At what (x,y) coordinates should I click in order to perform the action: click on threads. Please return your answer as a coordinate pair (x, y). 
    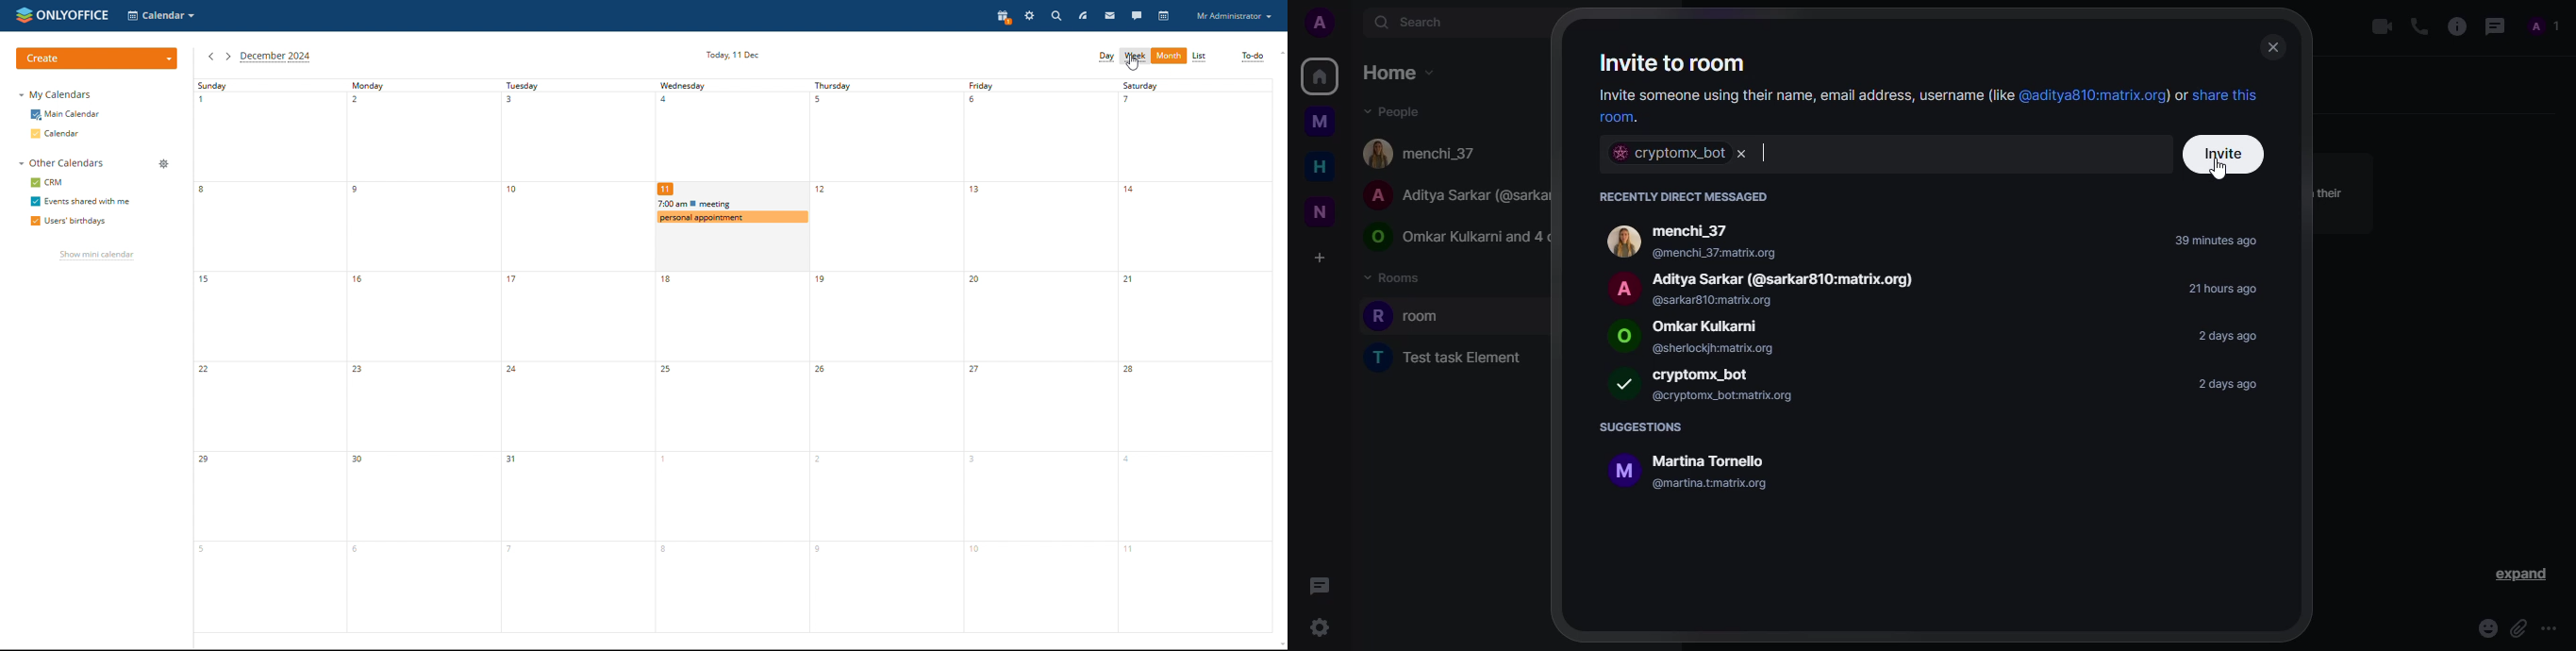
    Looking at the image, I should click on (1319, 586).